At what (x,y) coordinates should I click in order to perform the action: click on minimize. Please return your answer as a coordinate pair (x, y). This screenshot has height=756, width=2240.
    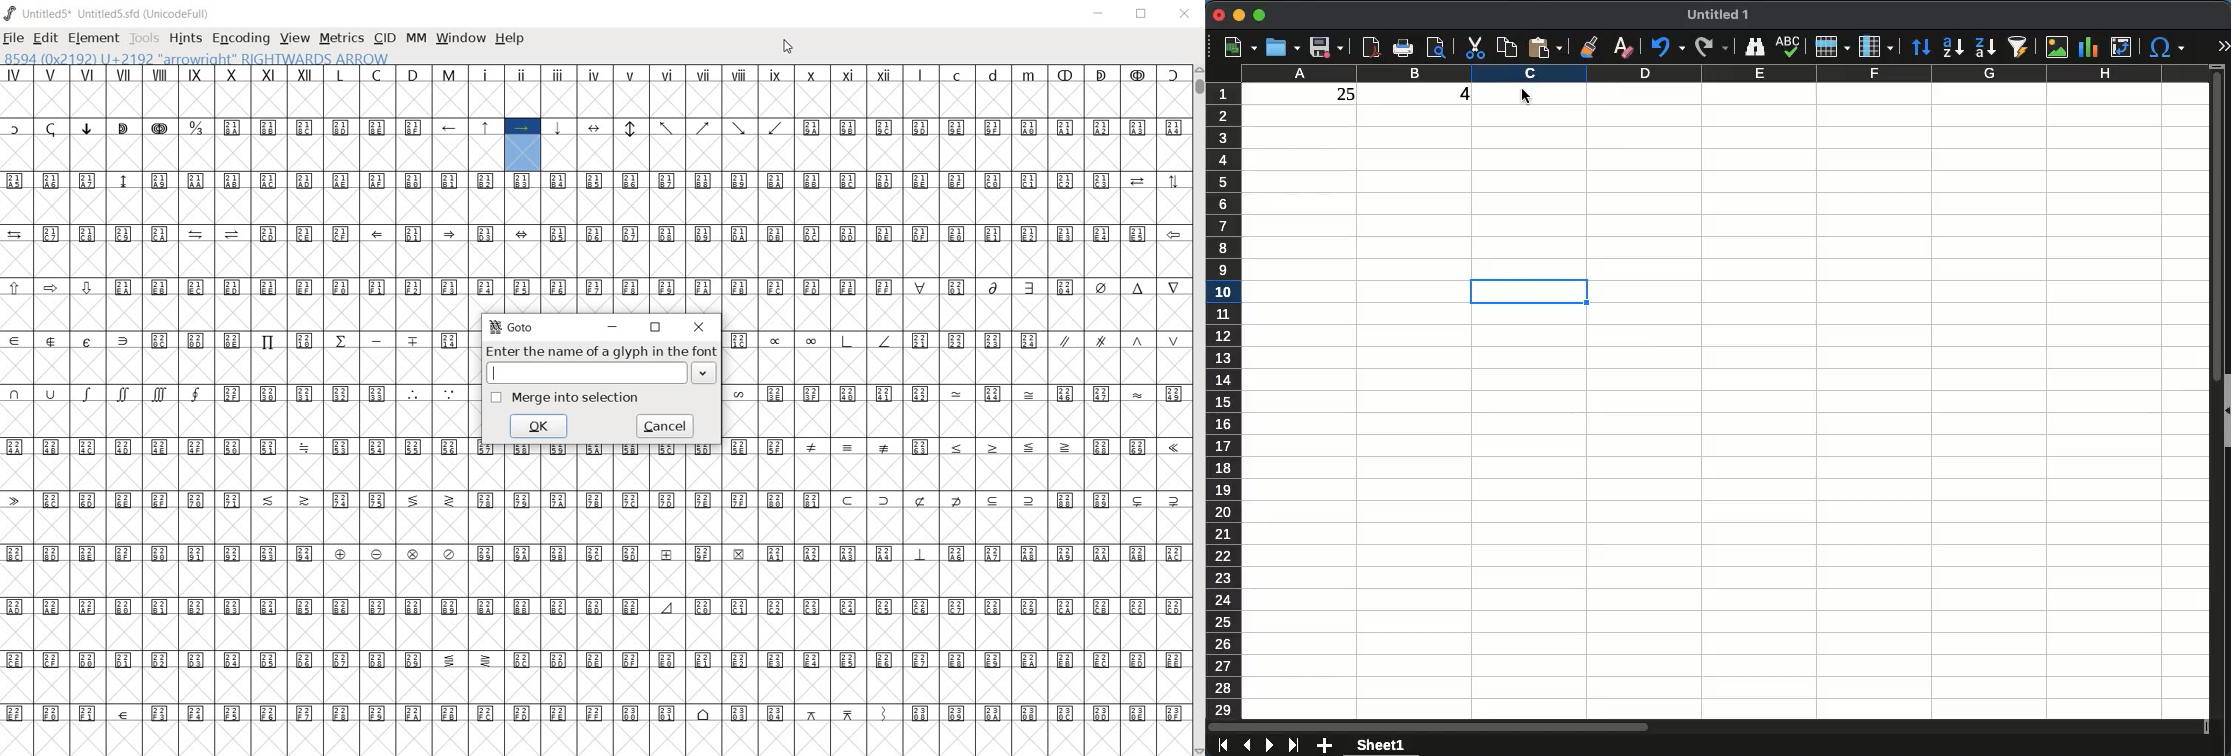
    Looking at the image, I should click on (615, 326).